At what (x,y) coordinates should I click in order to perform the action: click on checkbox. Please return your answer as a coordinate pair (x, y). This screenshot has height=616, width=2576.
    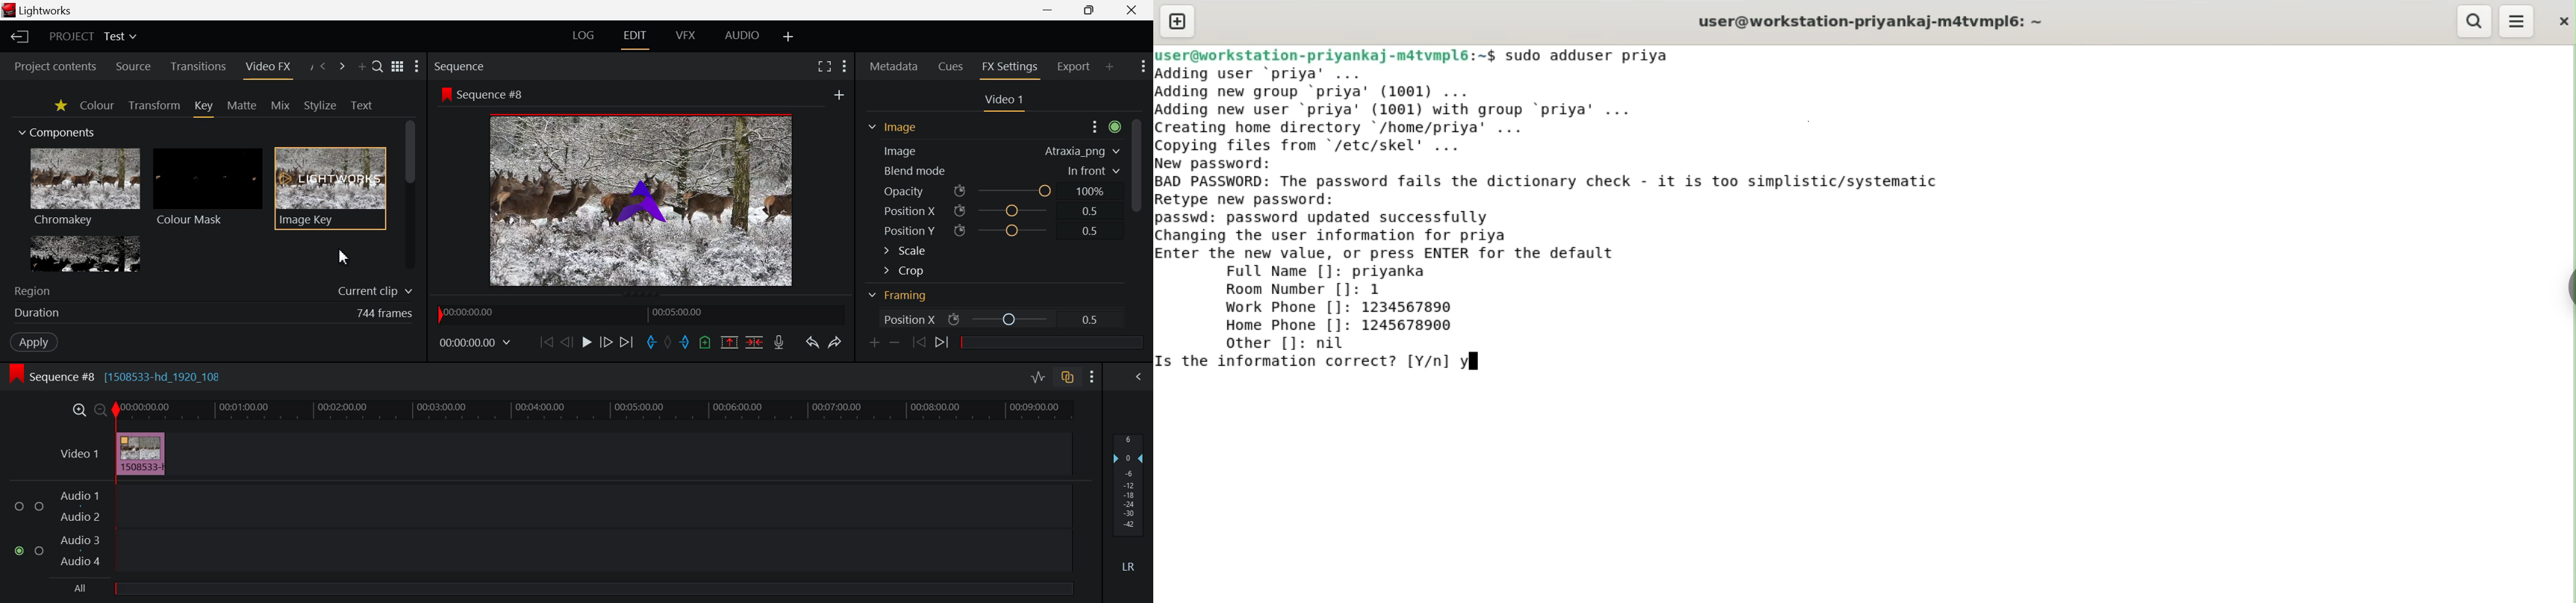
    Looking at the image, I should click on (39, 551).